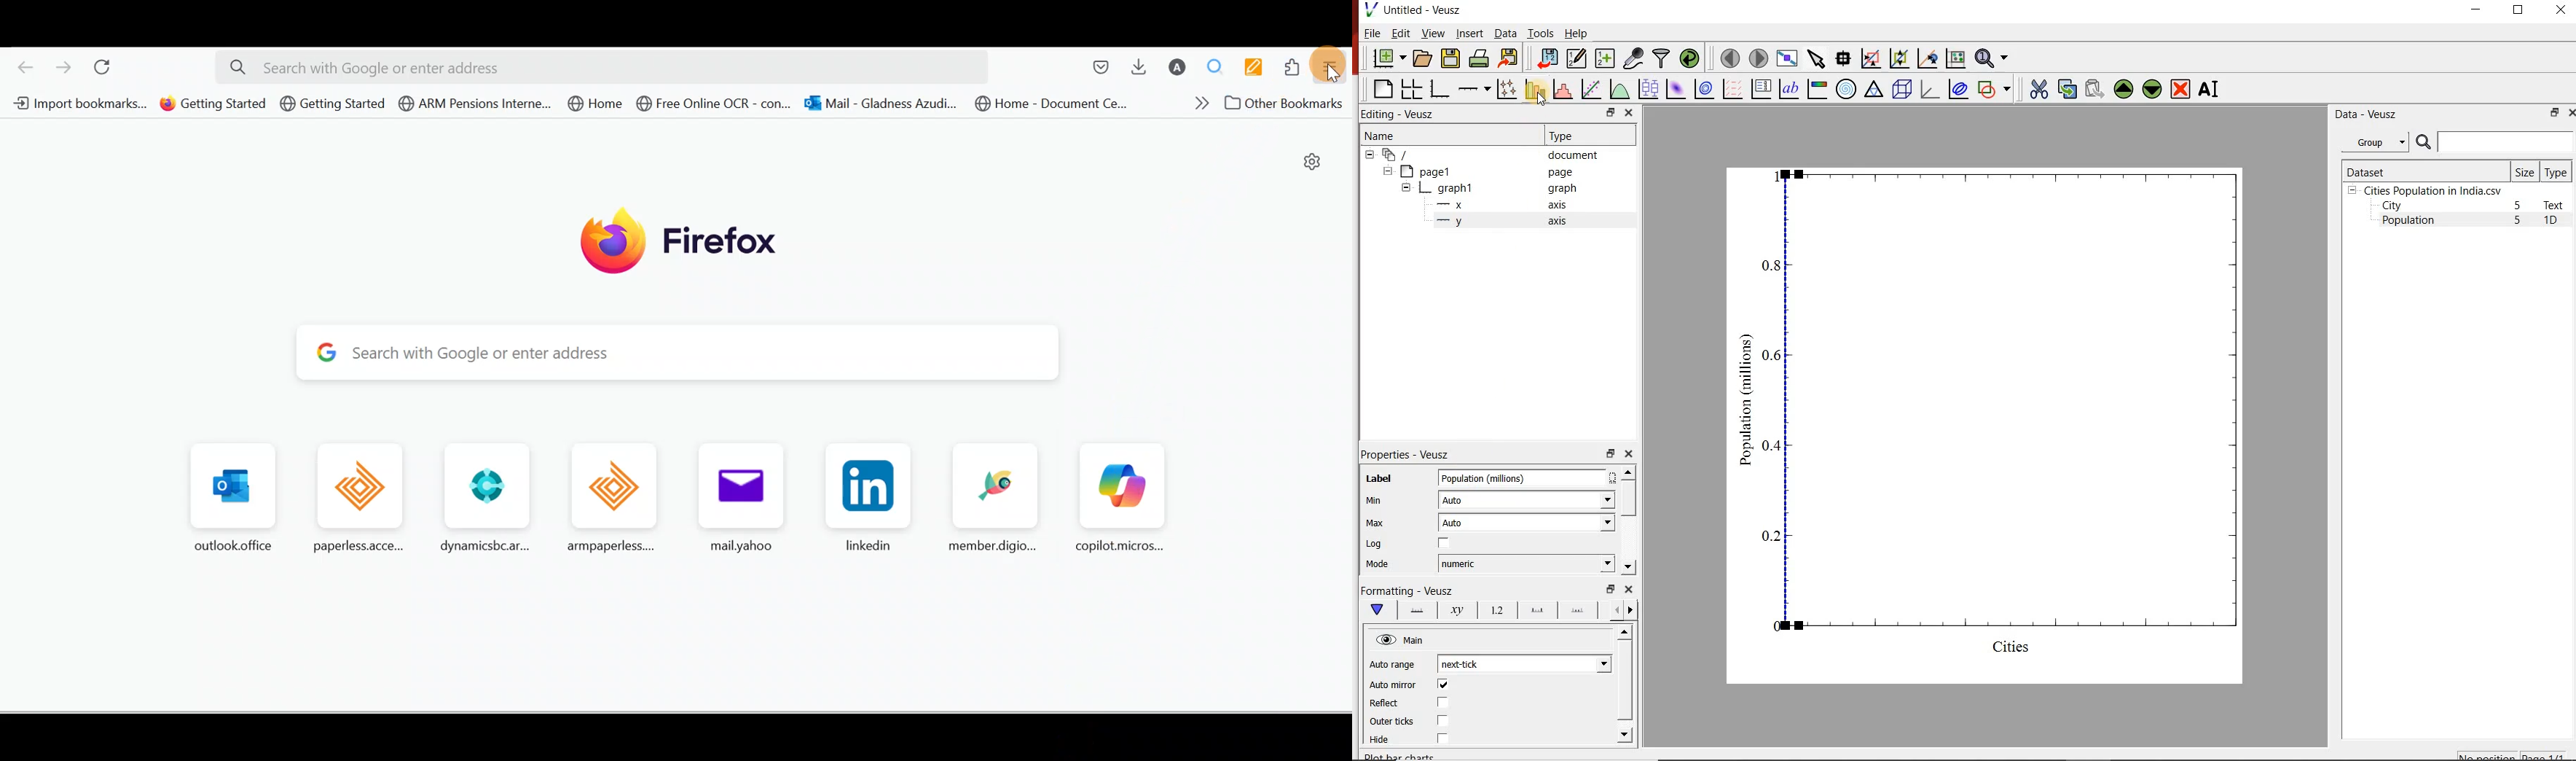 This screenshot has width=2576, height=784. I want to click on Population (millions), so click(1526, 477).